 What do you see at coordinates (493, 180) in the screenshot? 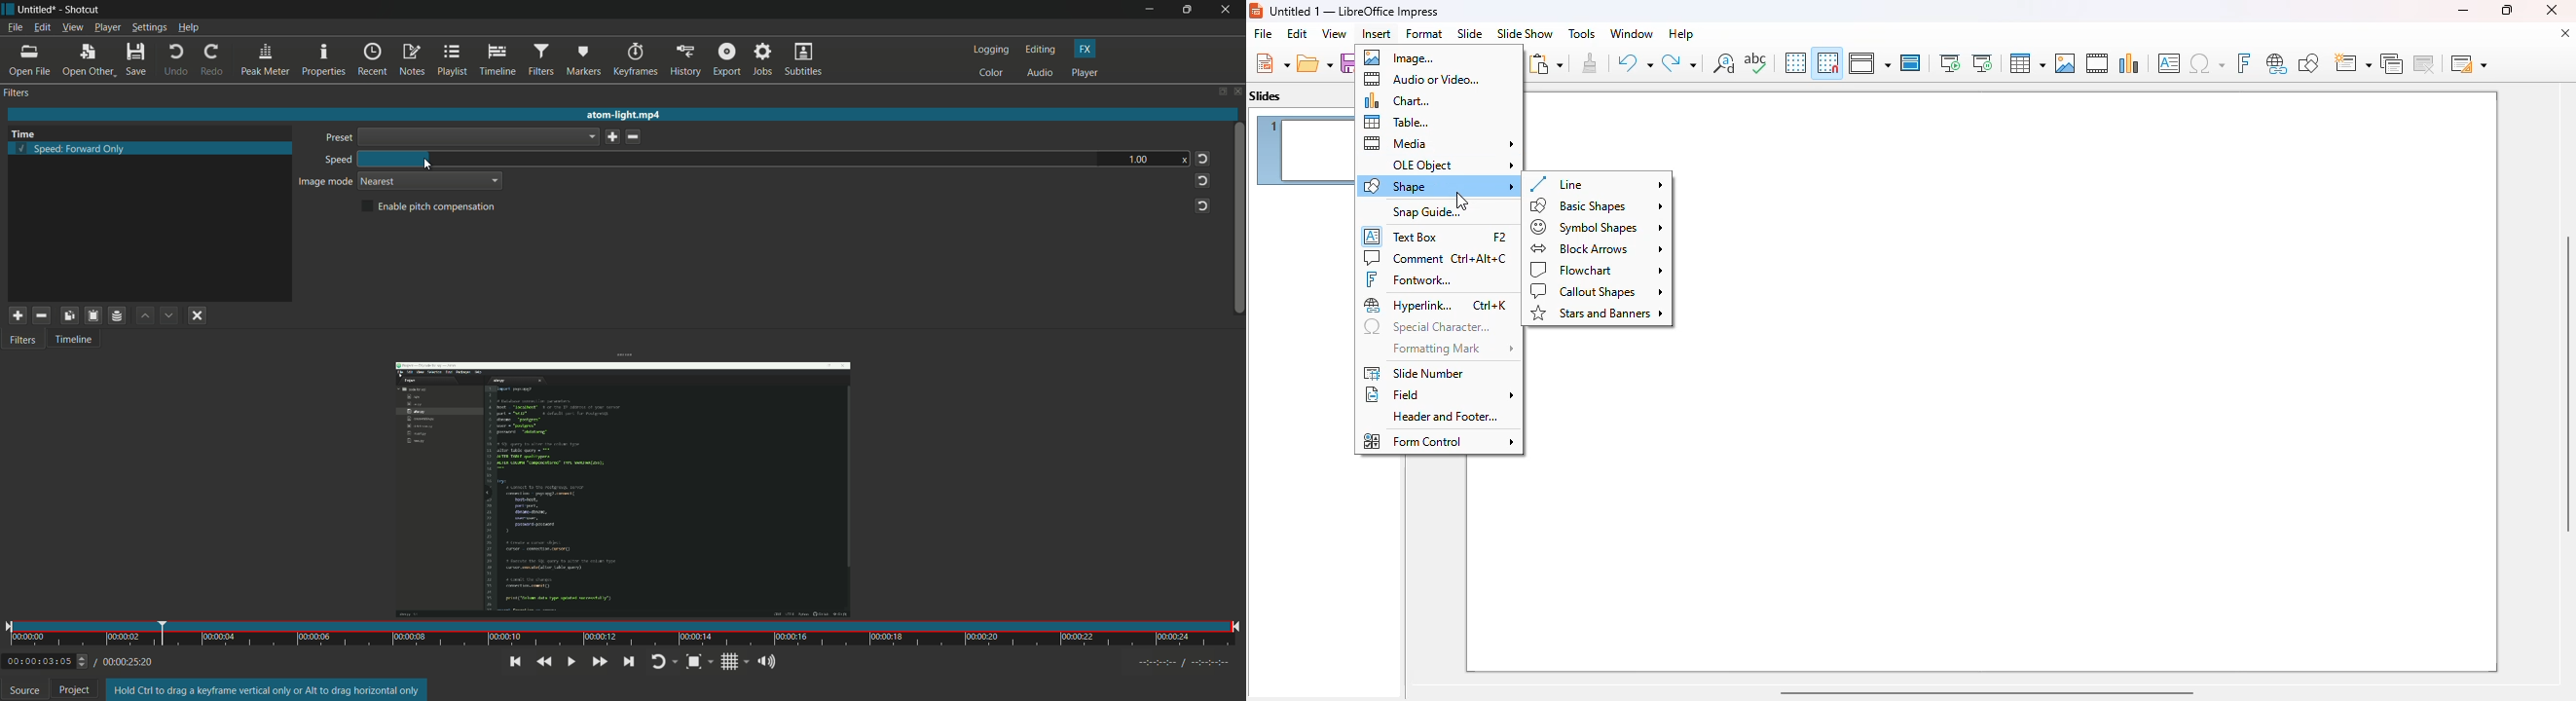
I see `dropdown` at bounding box center [493, 180].